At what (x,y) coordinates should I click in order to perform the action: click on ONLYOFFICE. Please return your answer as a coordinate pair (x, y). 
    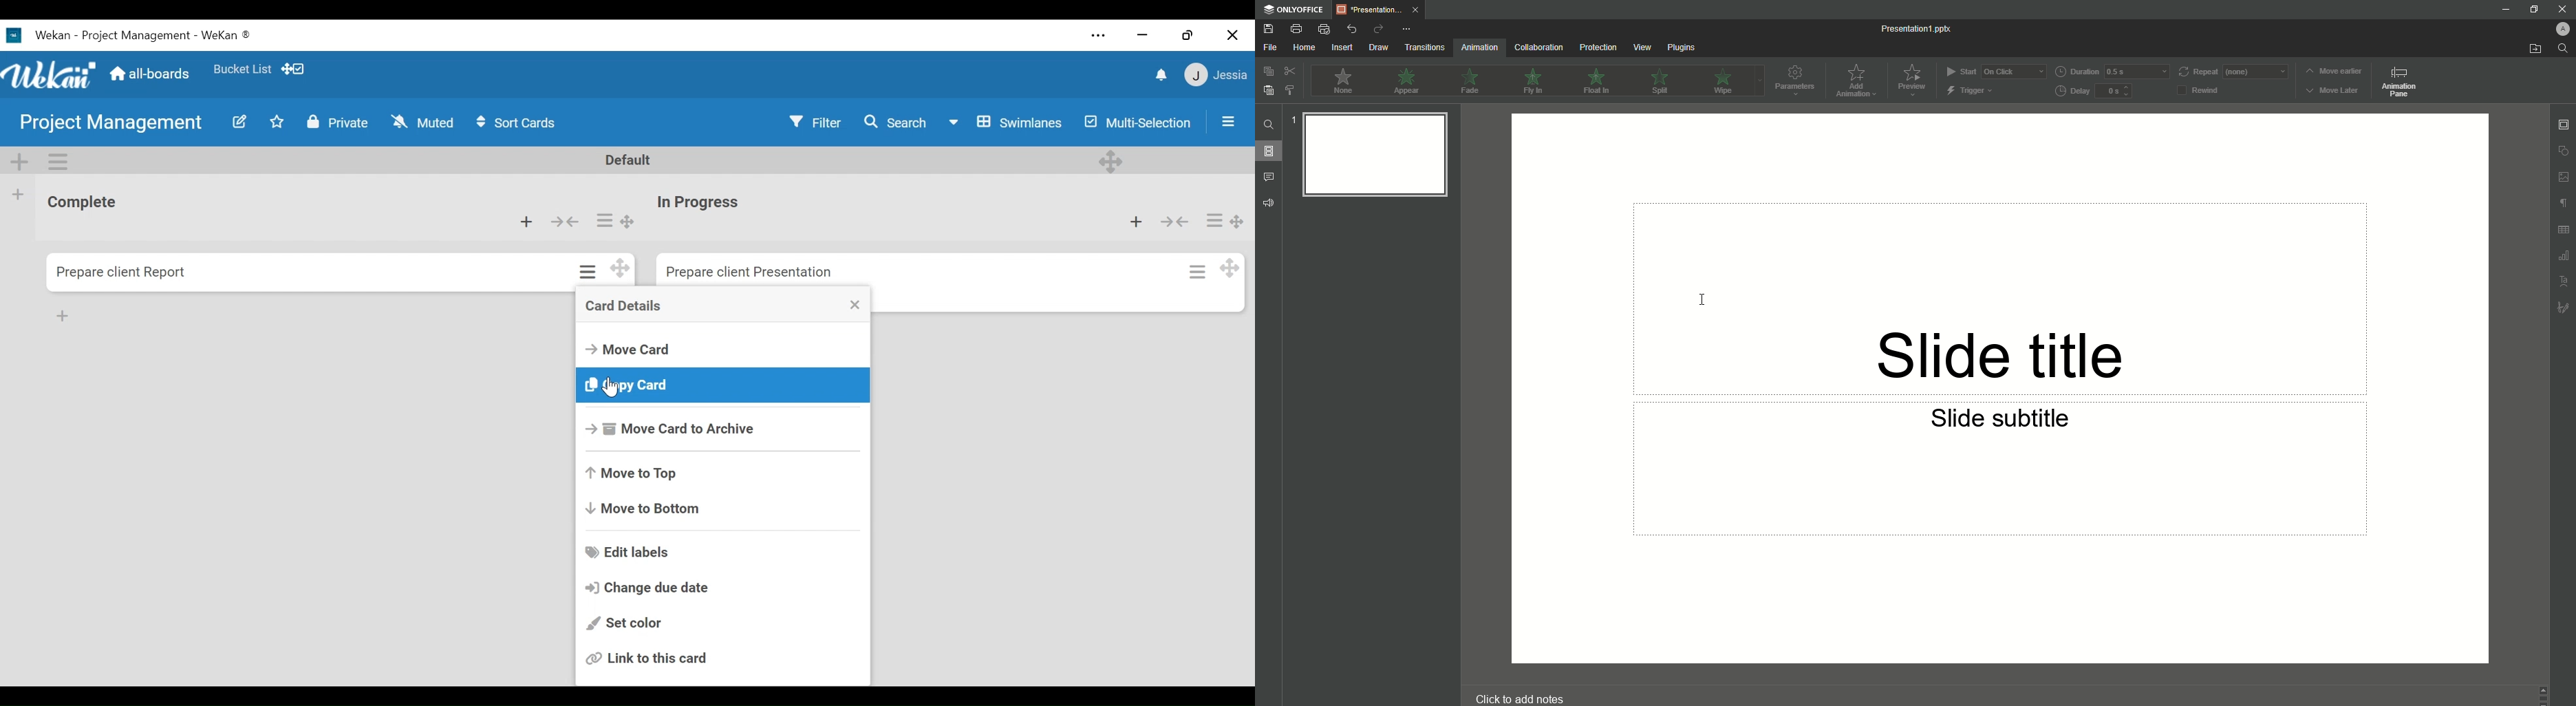
    Looking at the image, I should click on (1292, 10).